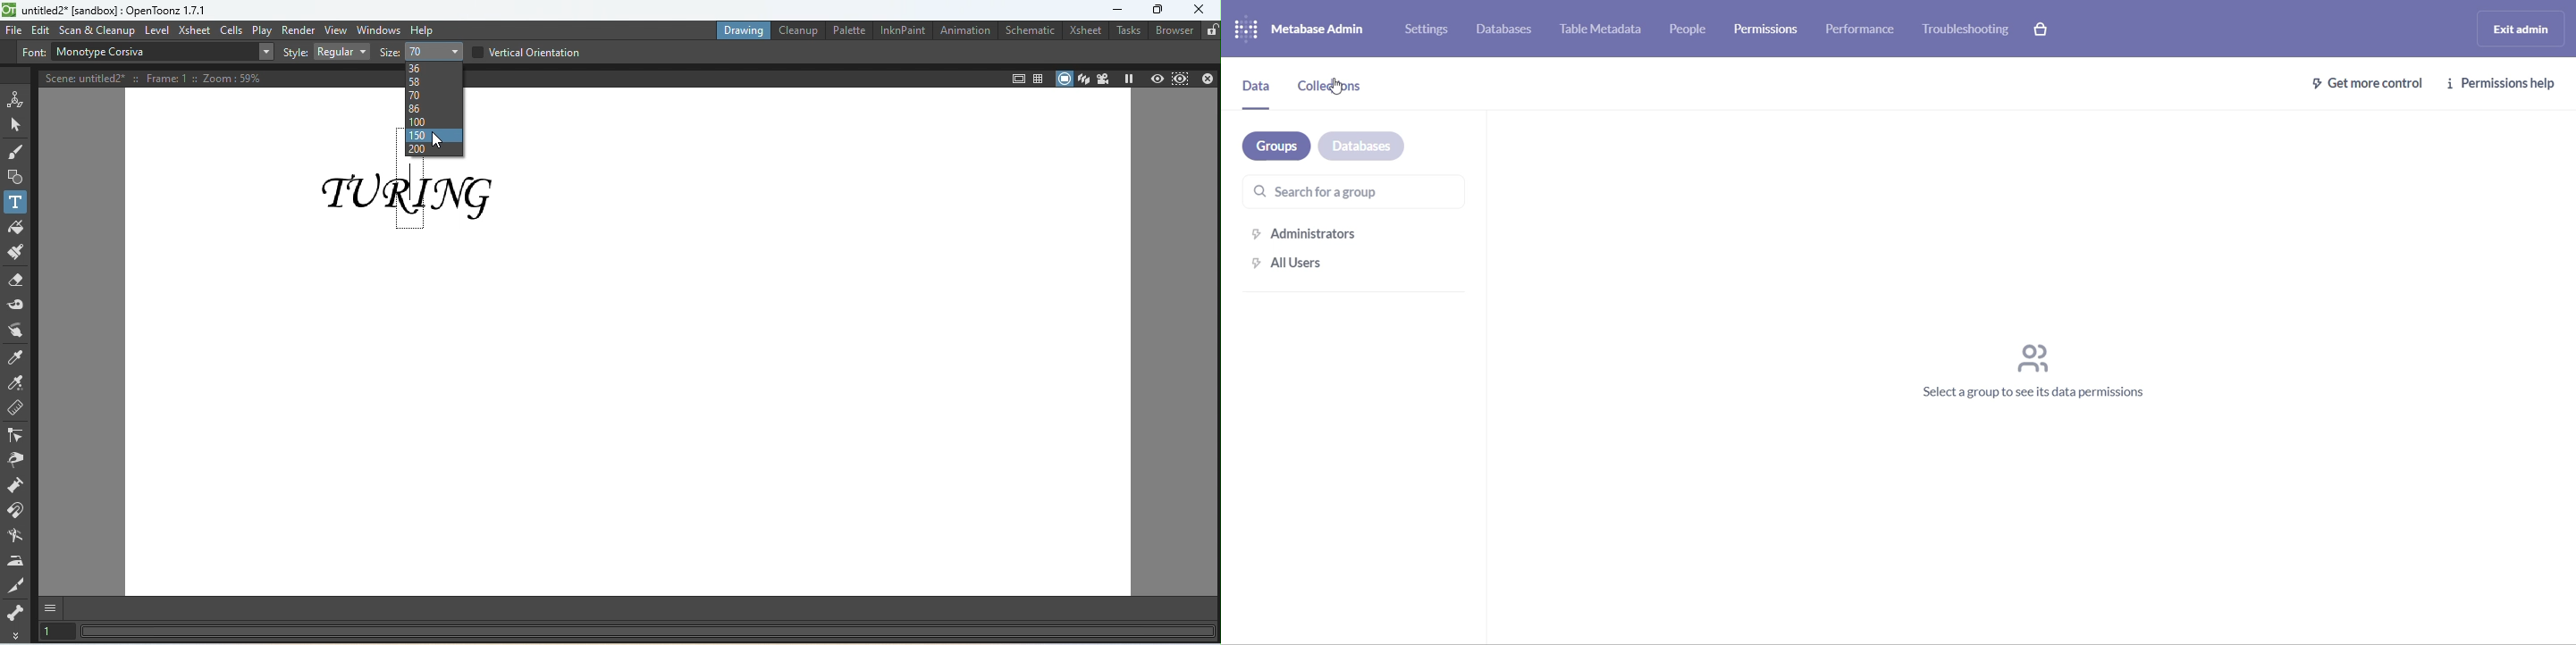 The width and height of the screenshot is (2576, 672). What do you see at coordinates (31, 54) in the screenshot?
I see `Font` at bounding box center [31, 54].